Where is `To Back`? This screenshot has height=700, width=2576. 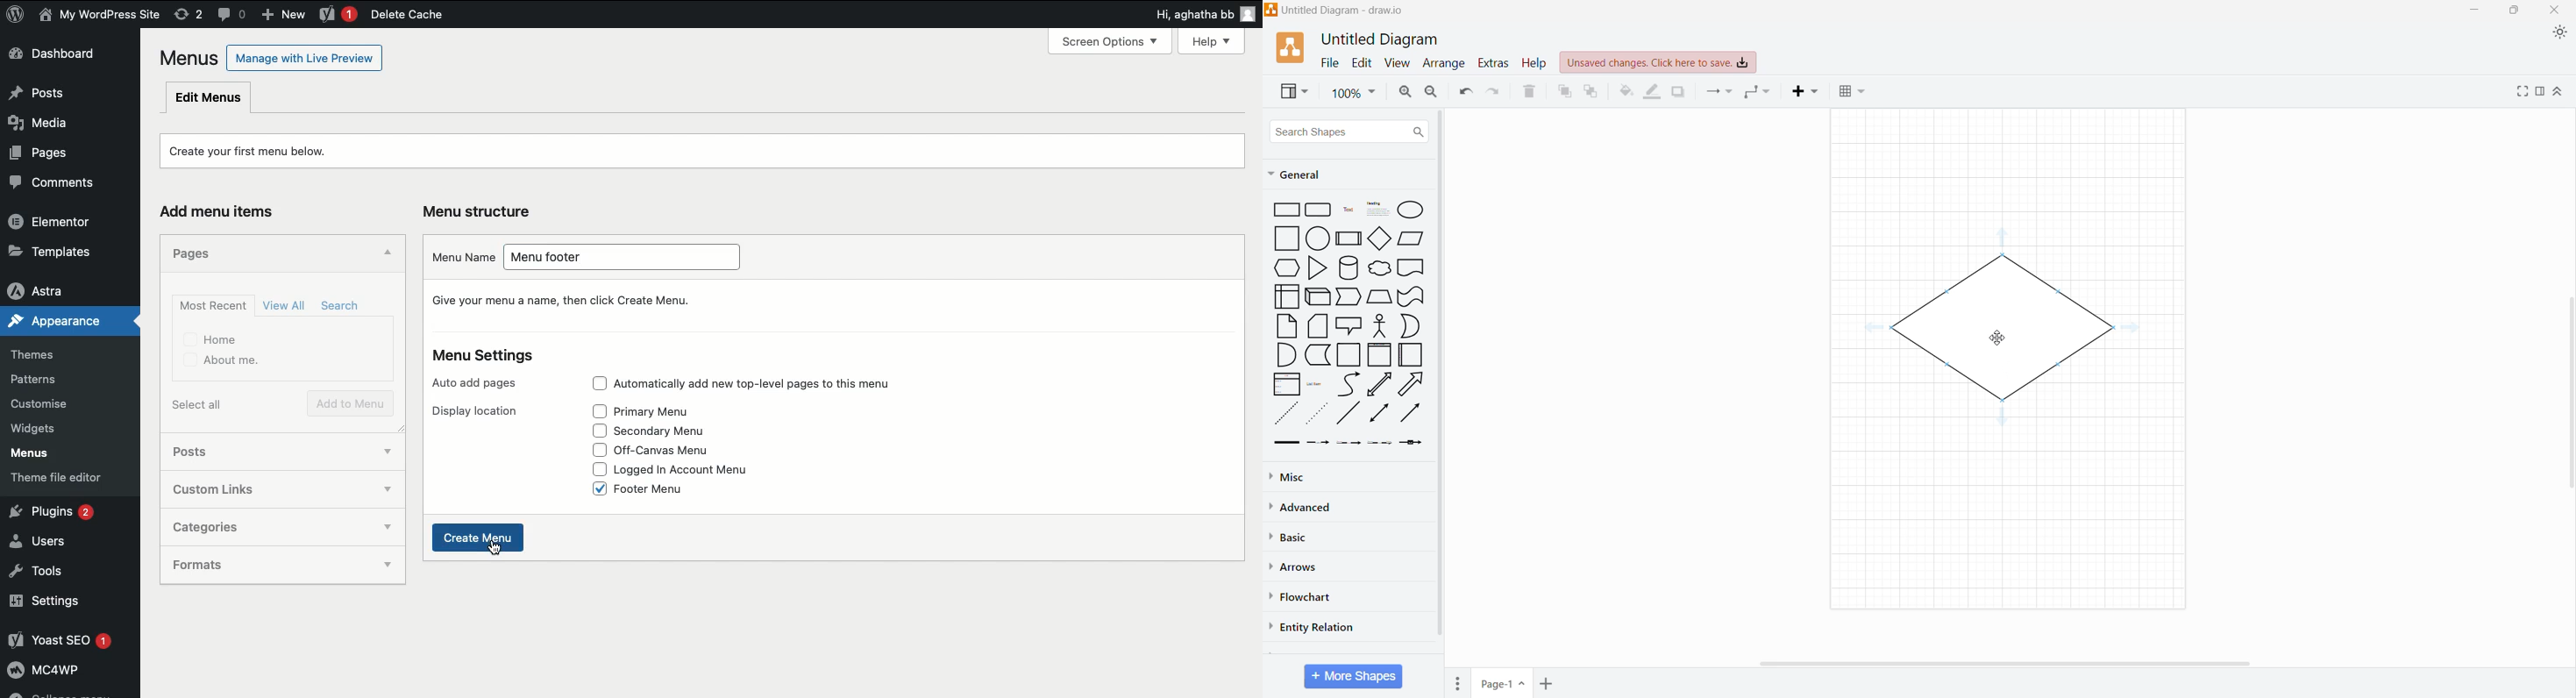 To Back is located at coordinates (1591, 91).